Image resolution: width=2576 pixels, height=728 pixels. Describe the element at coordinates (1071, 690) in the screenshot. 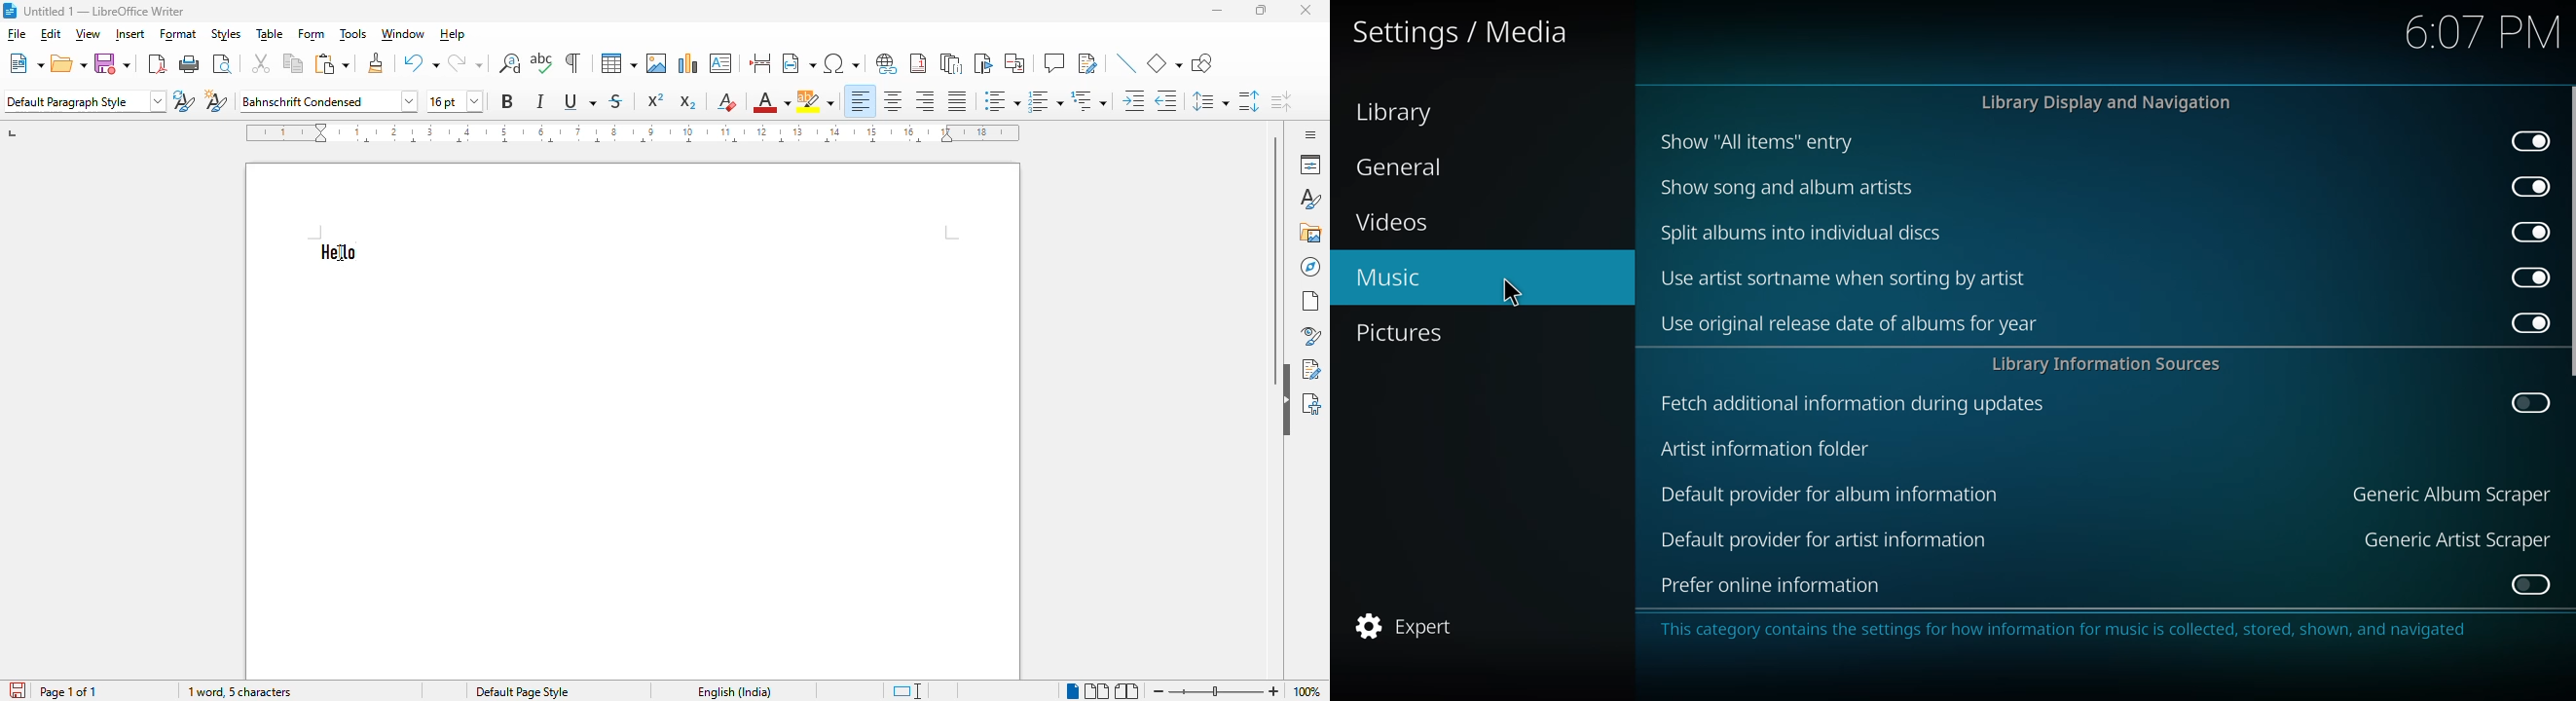

I see `single-page view` at that location.